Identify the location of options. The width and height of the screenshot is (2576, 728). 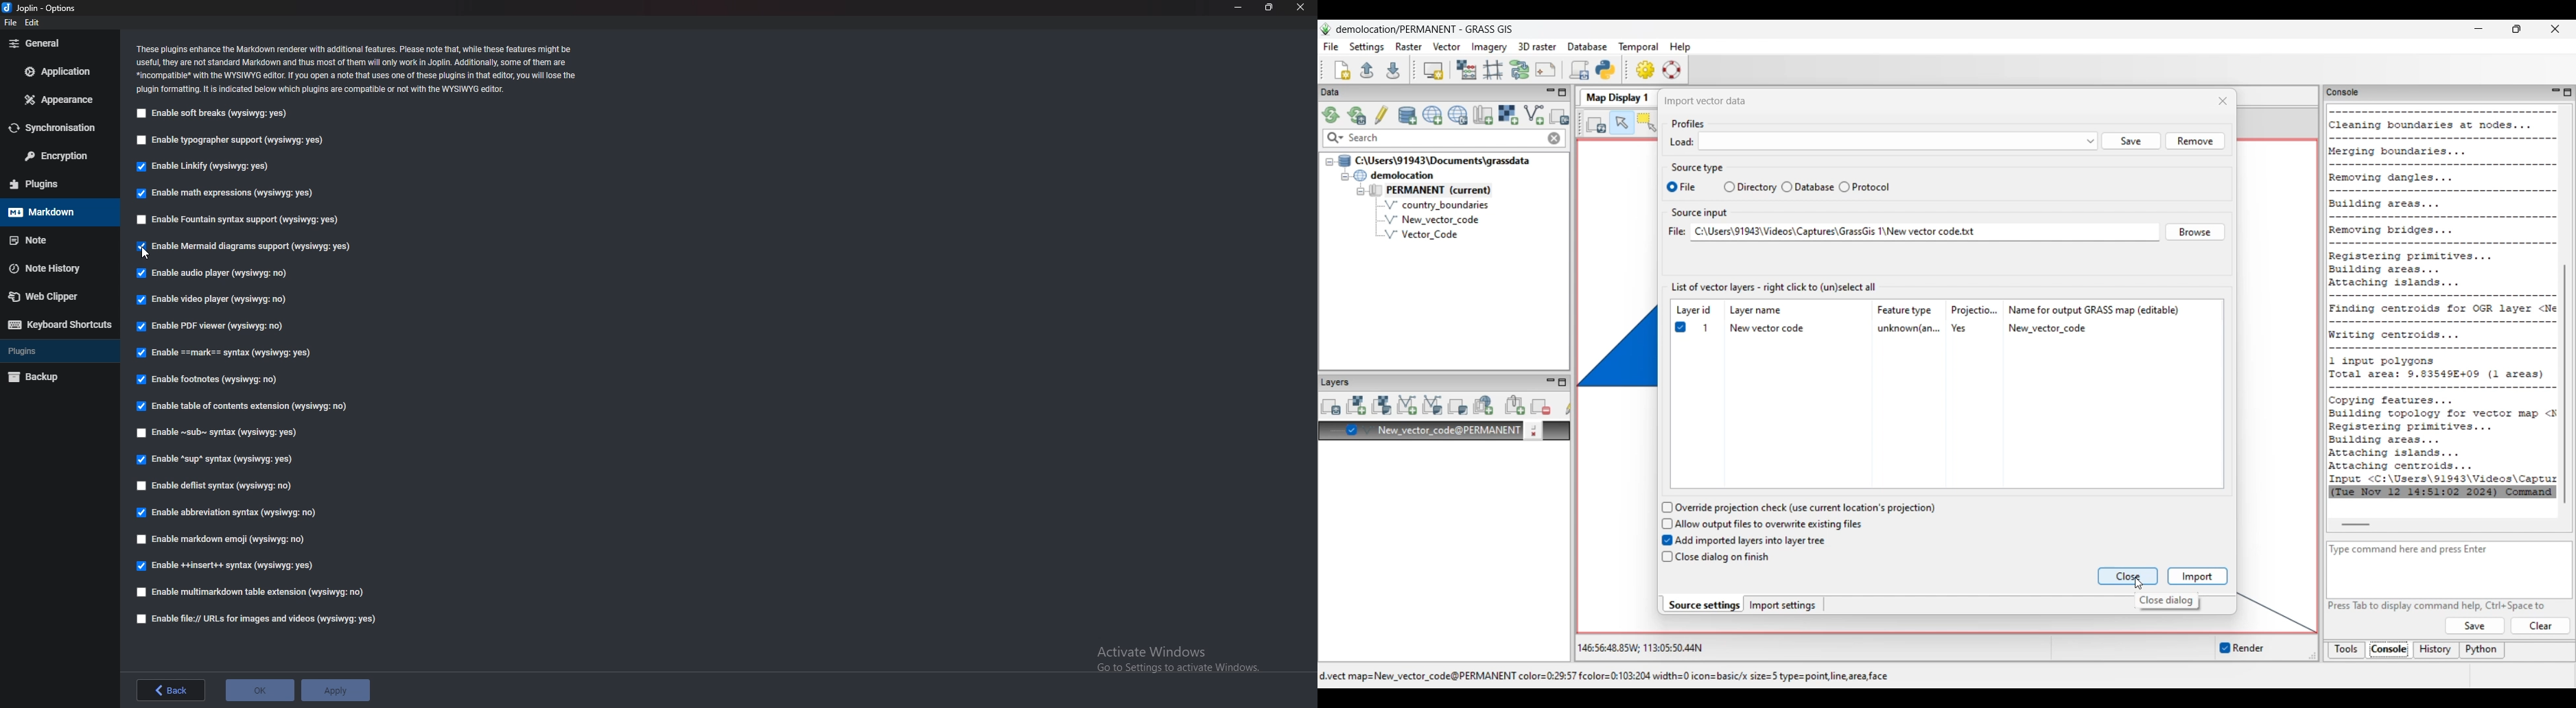
(40, 6).